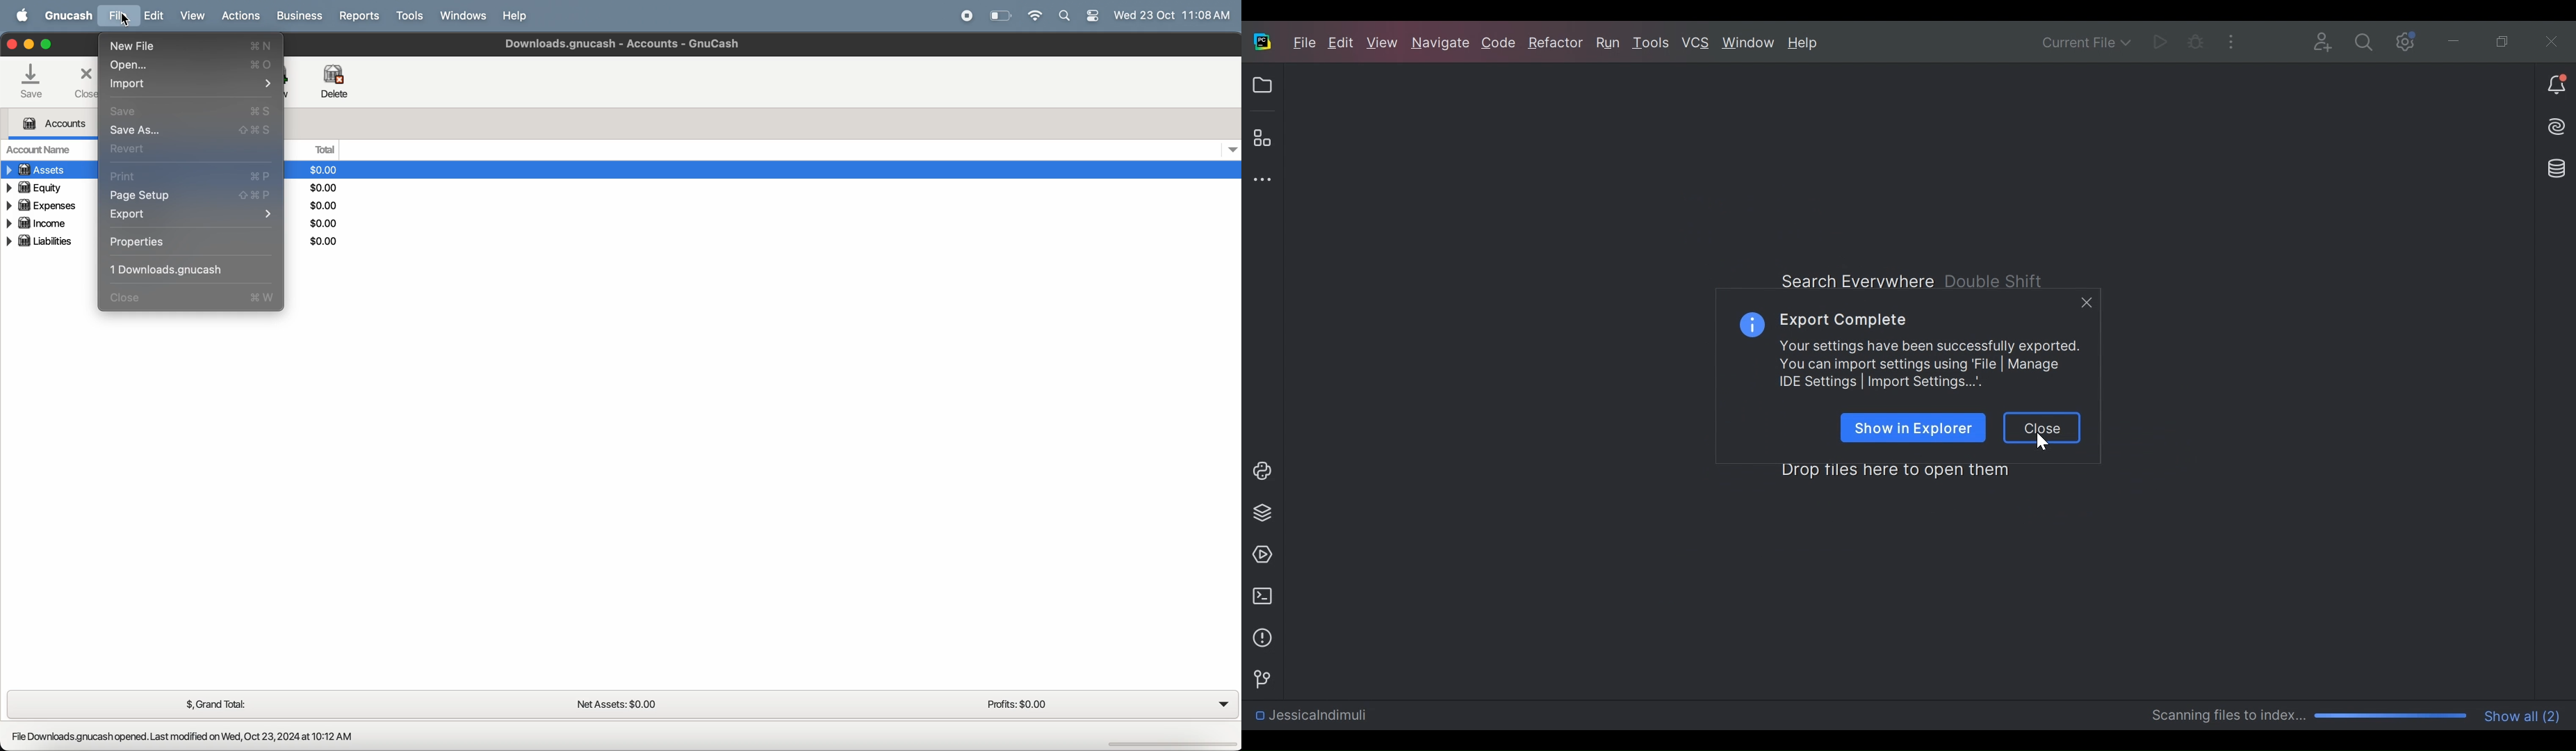  Describe the element at coordinates (1441, 45) in the screenshot. I see `Navigate` at that location.